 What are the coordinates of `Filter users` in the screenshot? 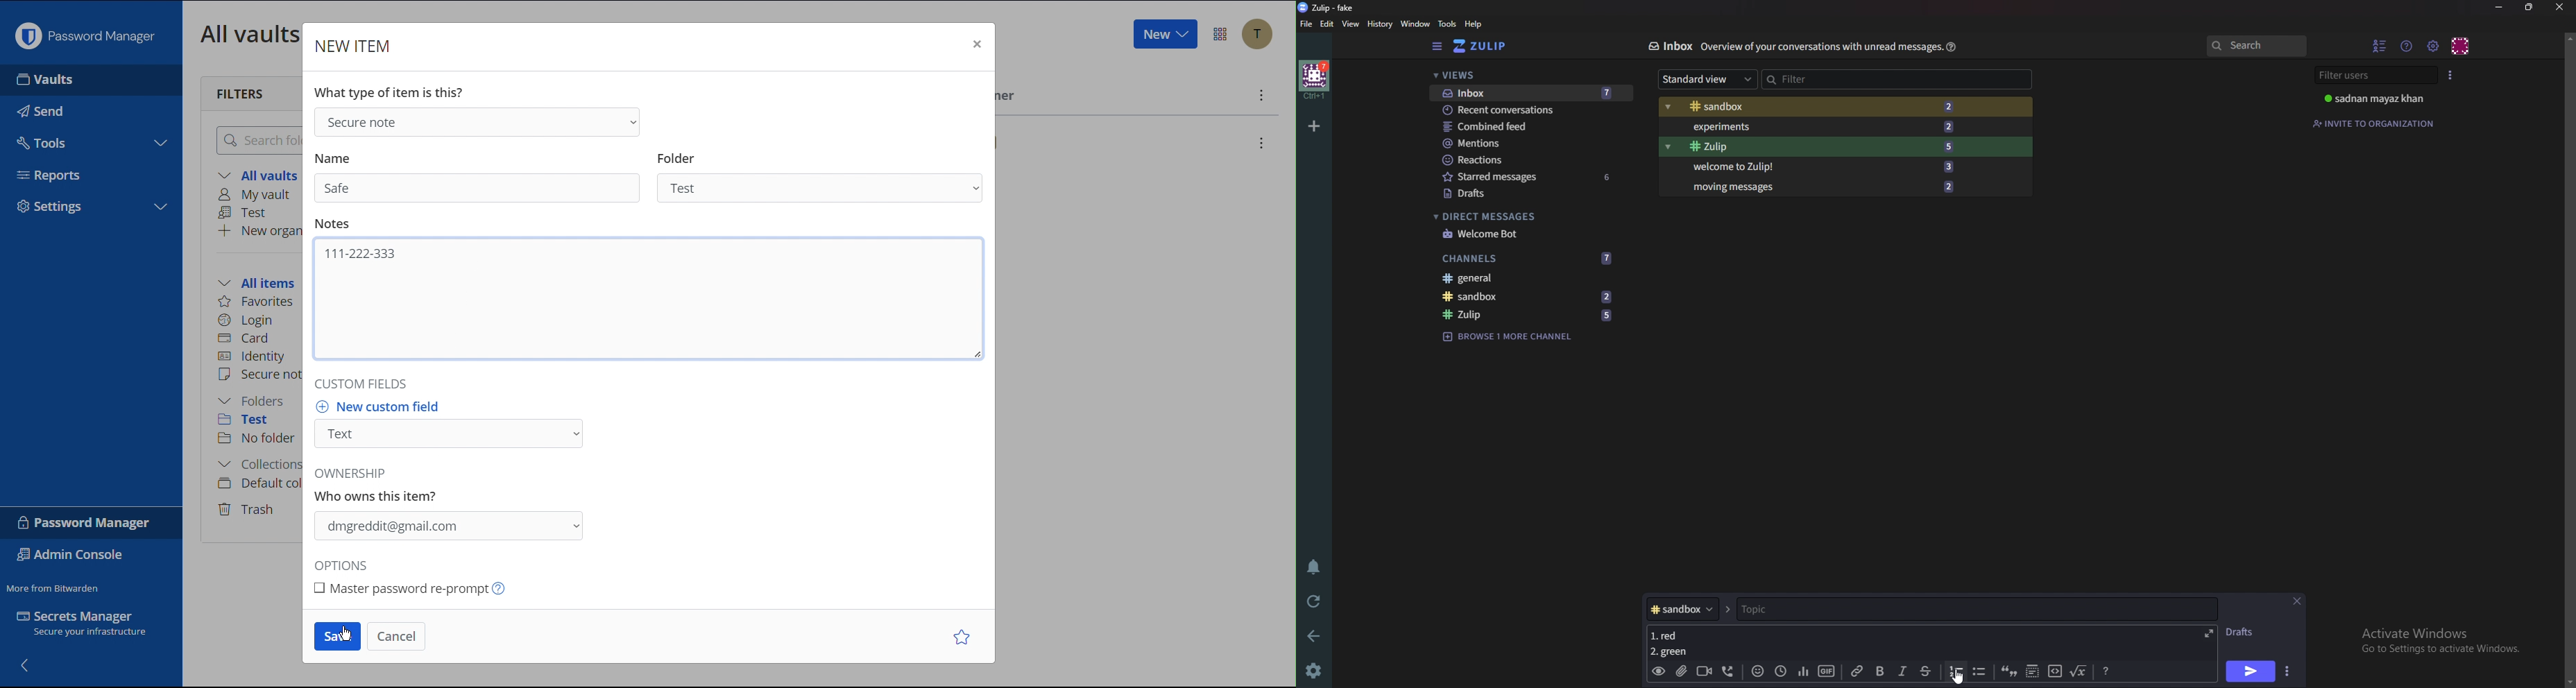 It's located at (2374, 75).